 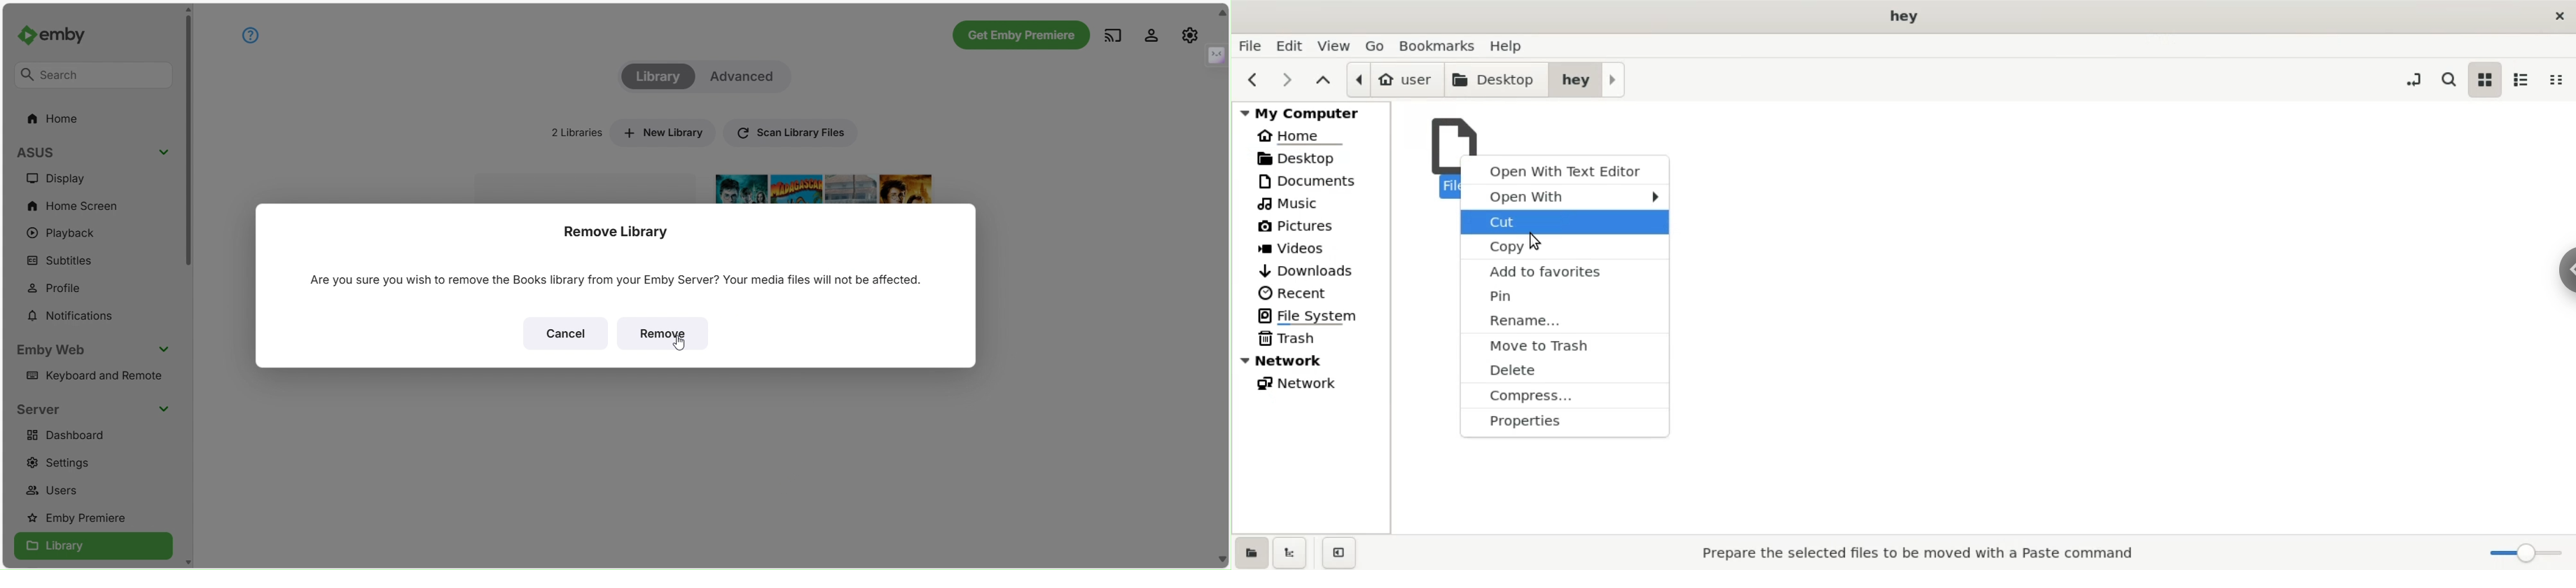 What do you see at coordinates (1223, 558) in the screenshot?
I see `move down` at bounding box center [1223, 558].